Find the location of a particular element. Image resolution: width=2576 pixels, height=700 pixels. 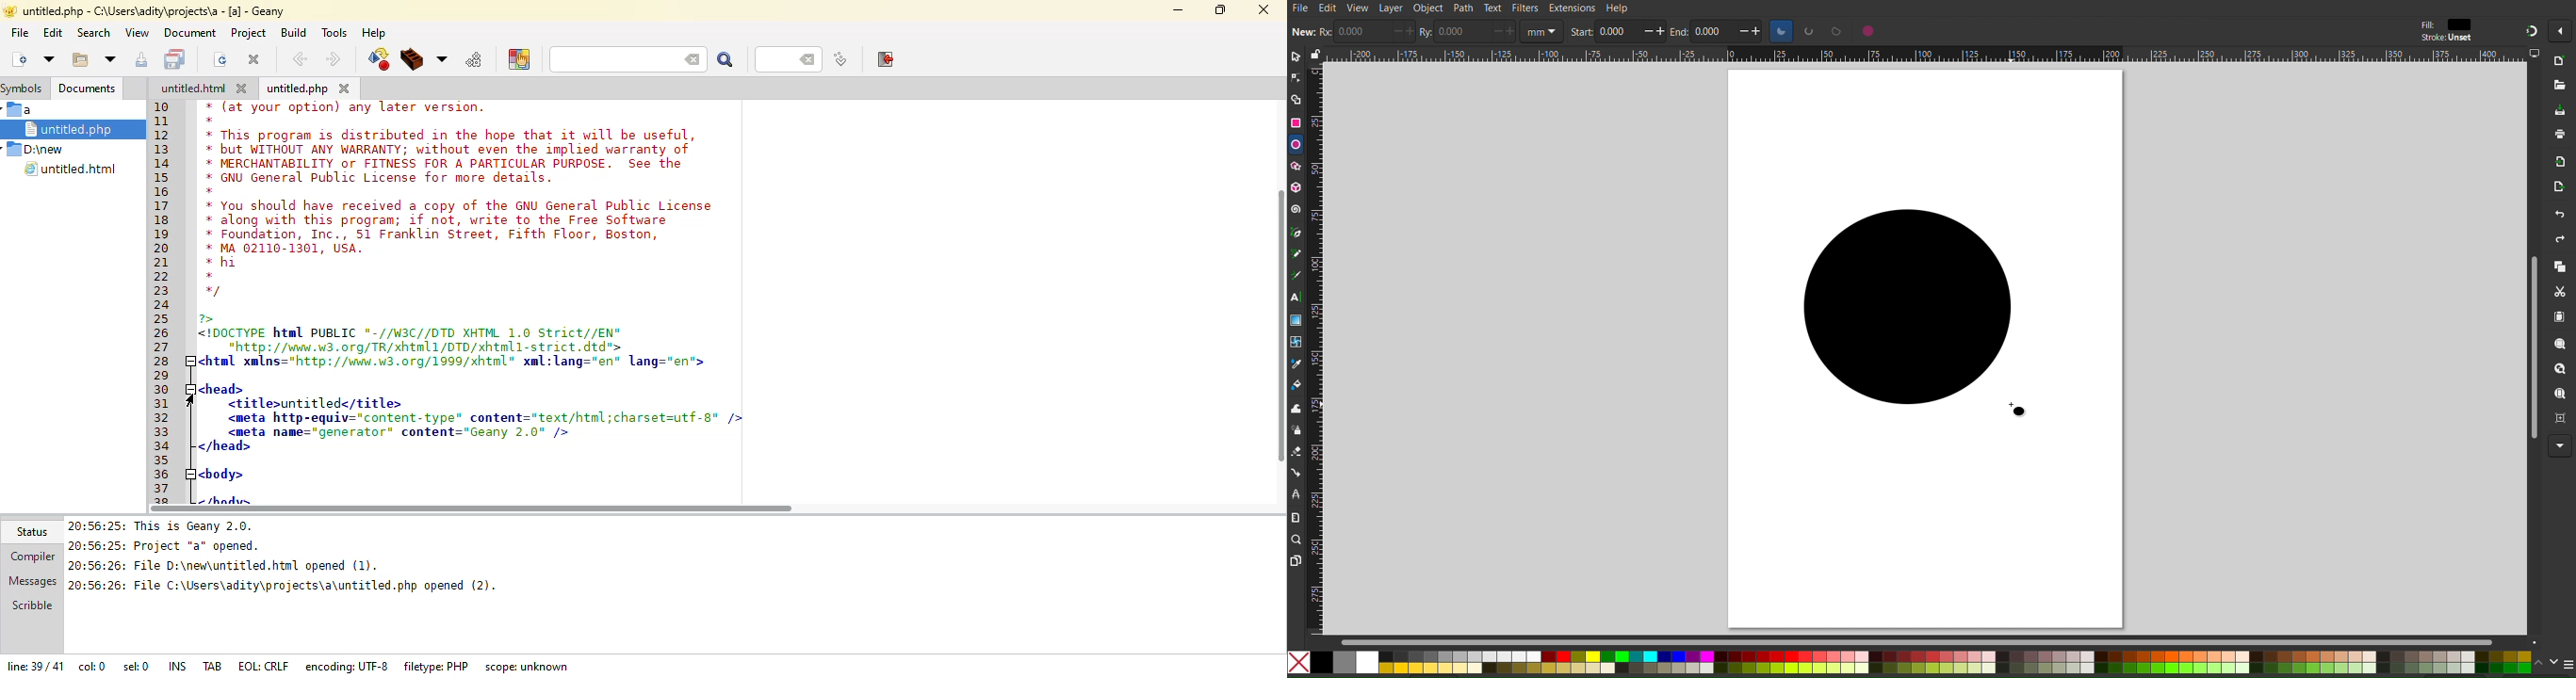

Import Bitmap is located at coordinates (2560, 162).